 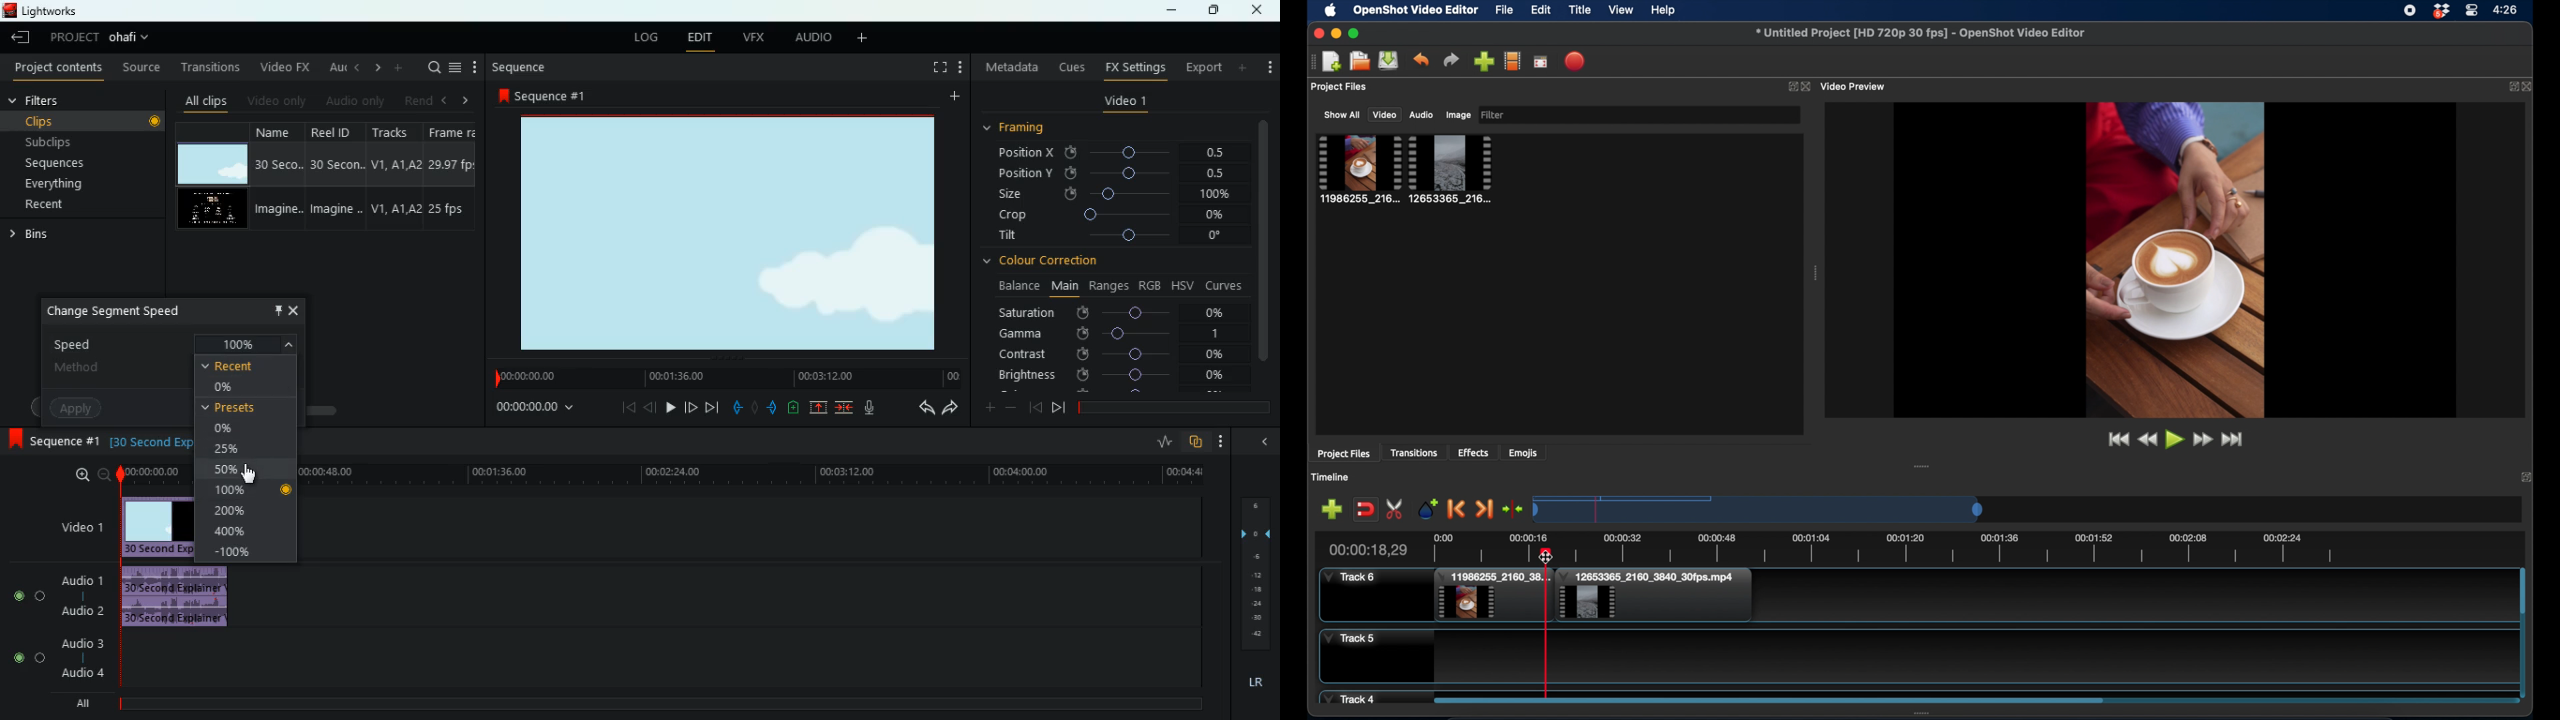 I want to click on audio 4, so click(x=82, y=672).